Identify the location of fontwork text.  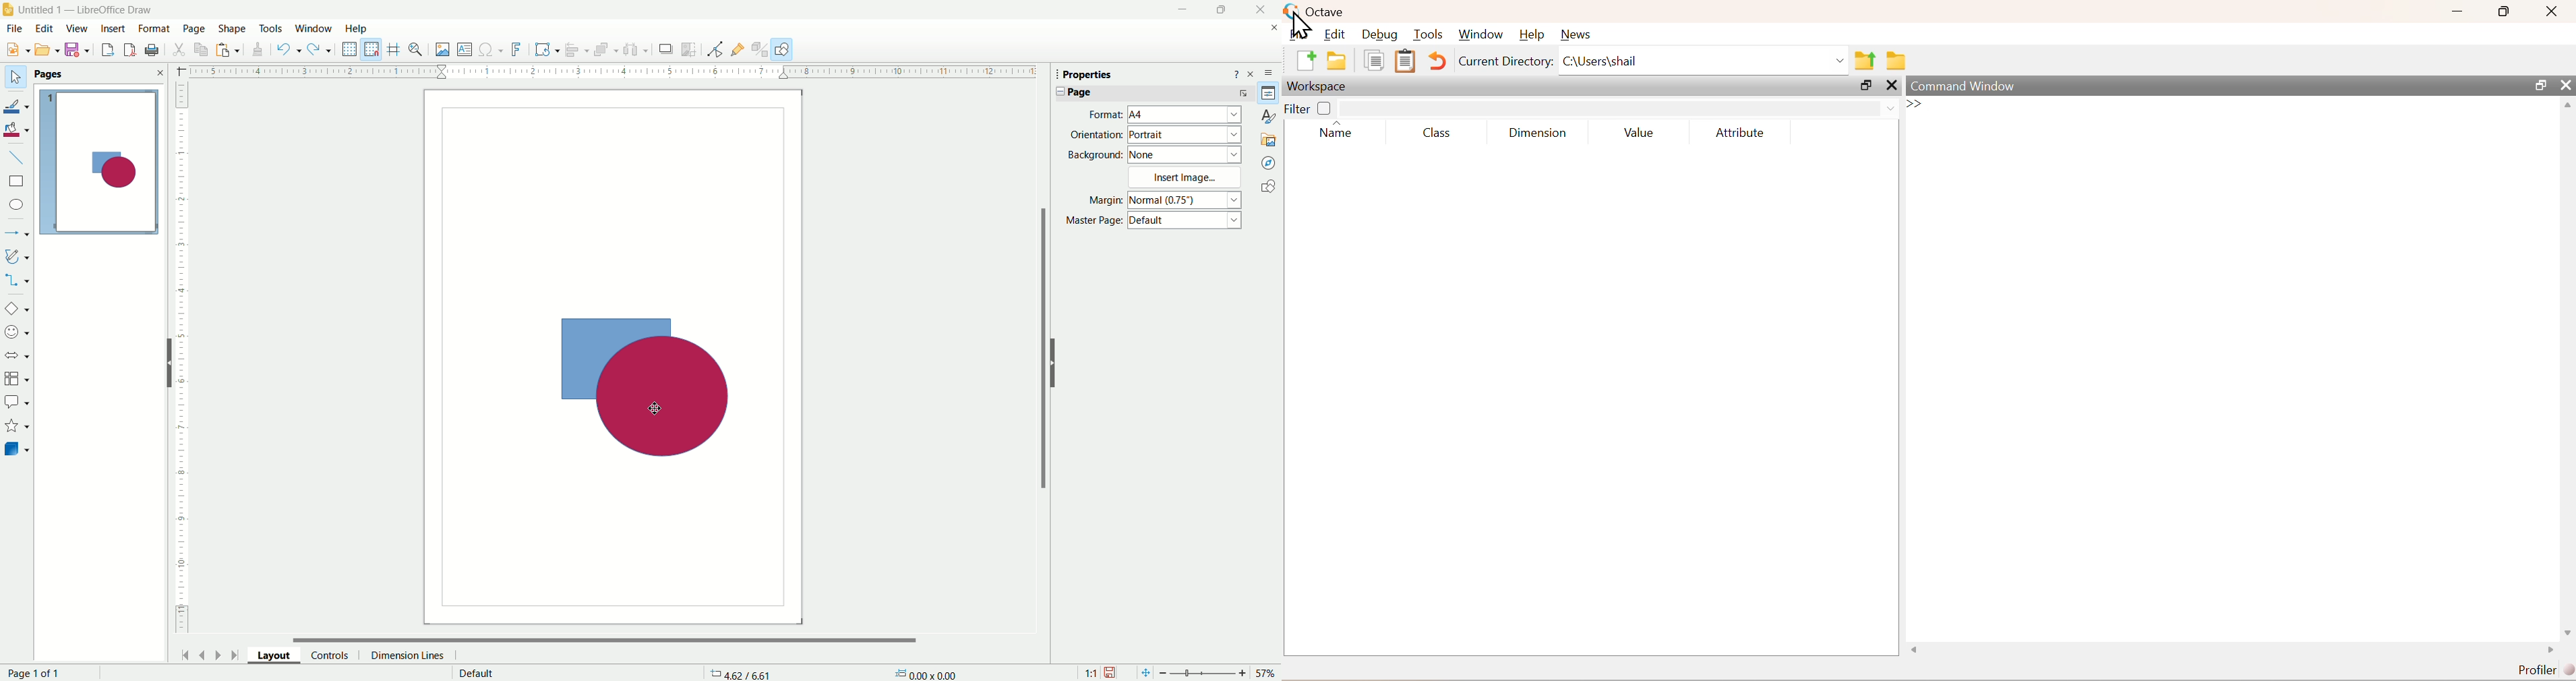
(517, 50).